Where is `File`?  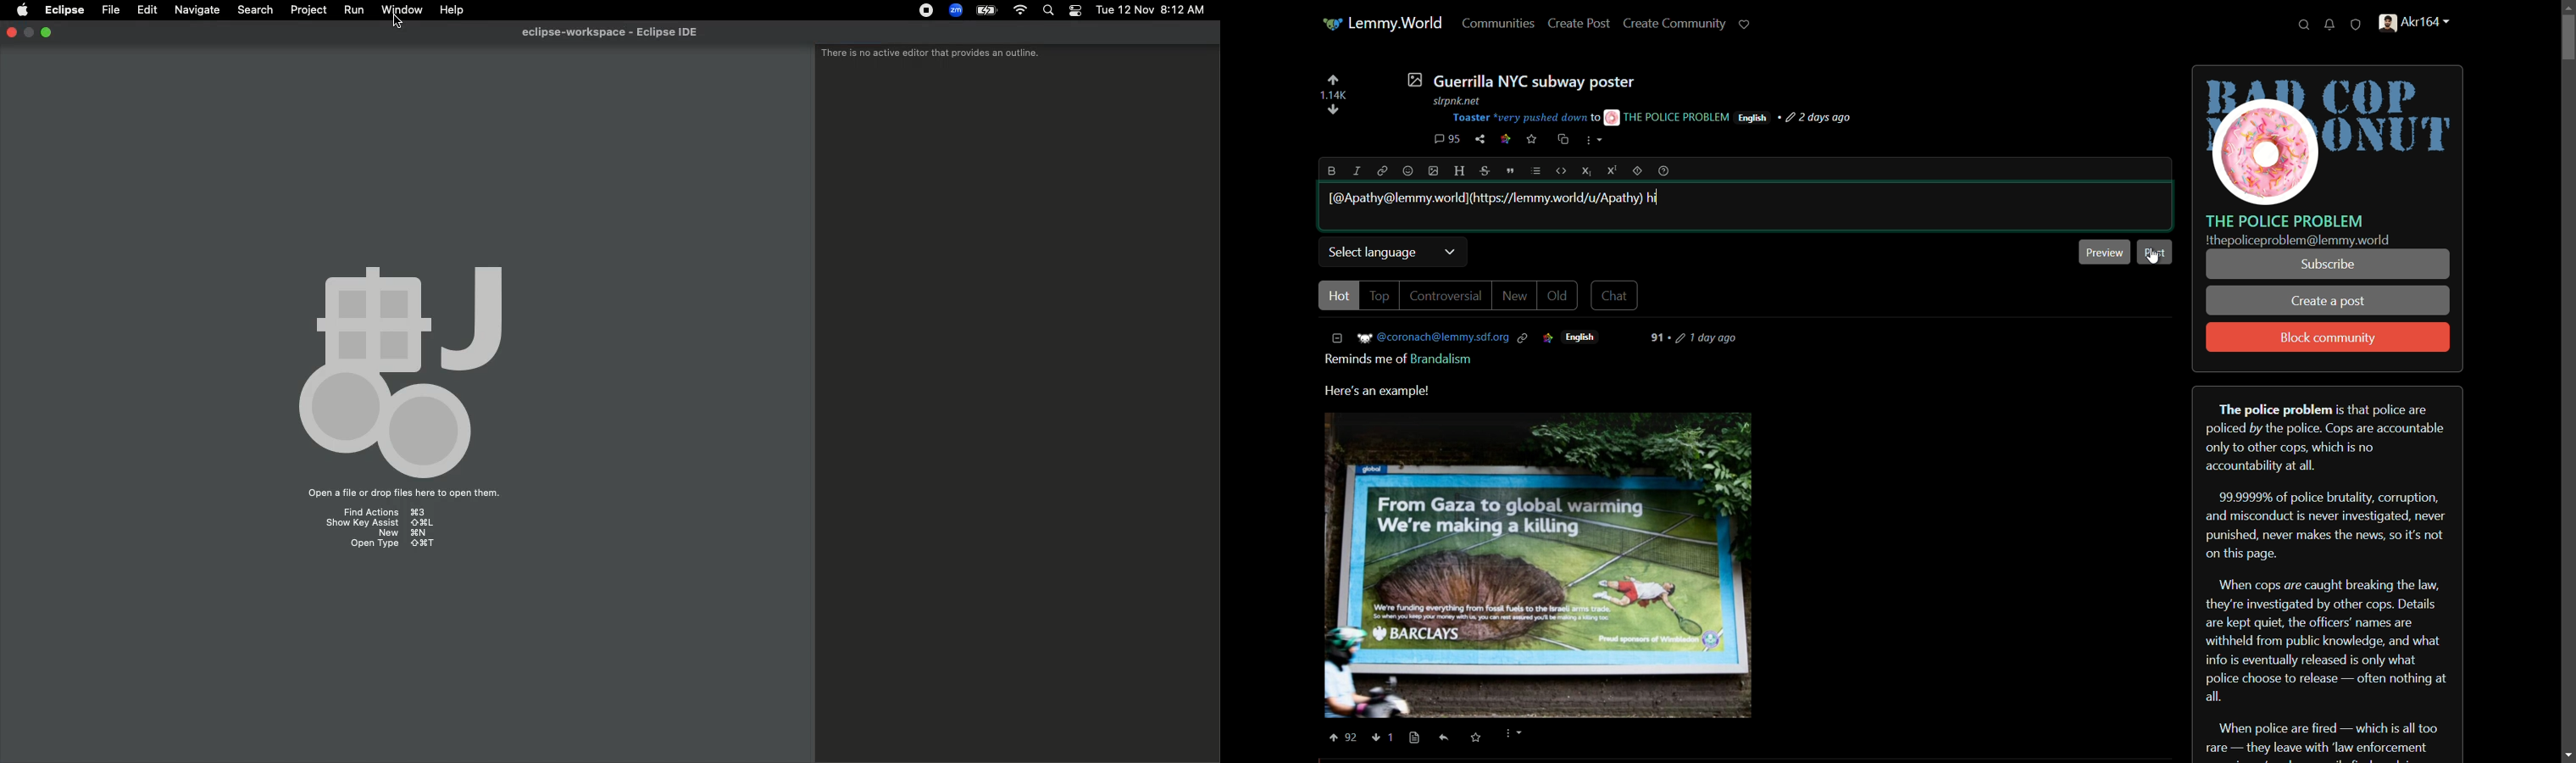 File is located at coordinates (110, 8).